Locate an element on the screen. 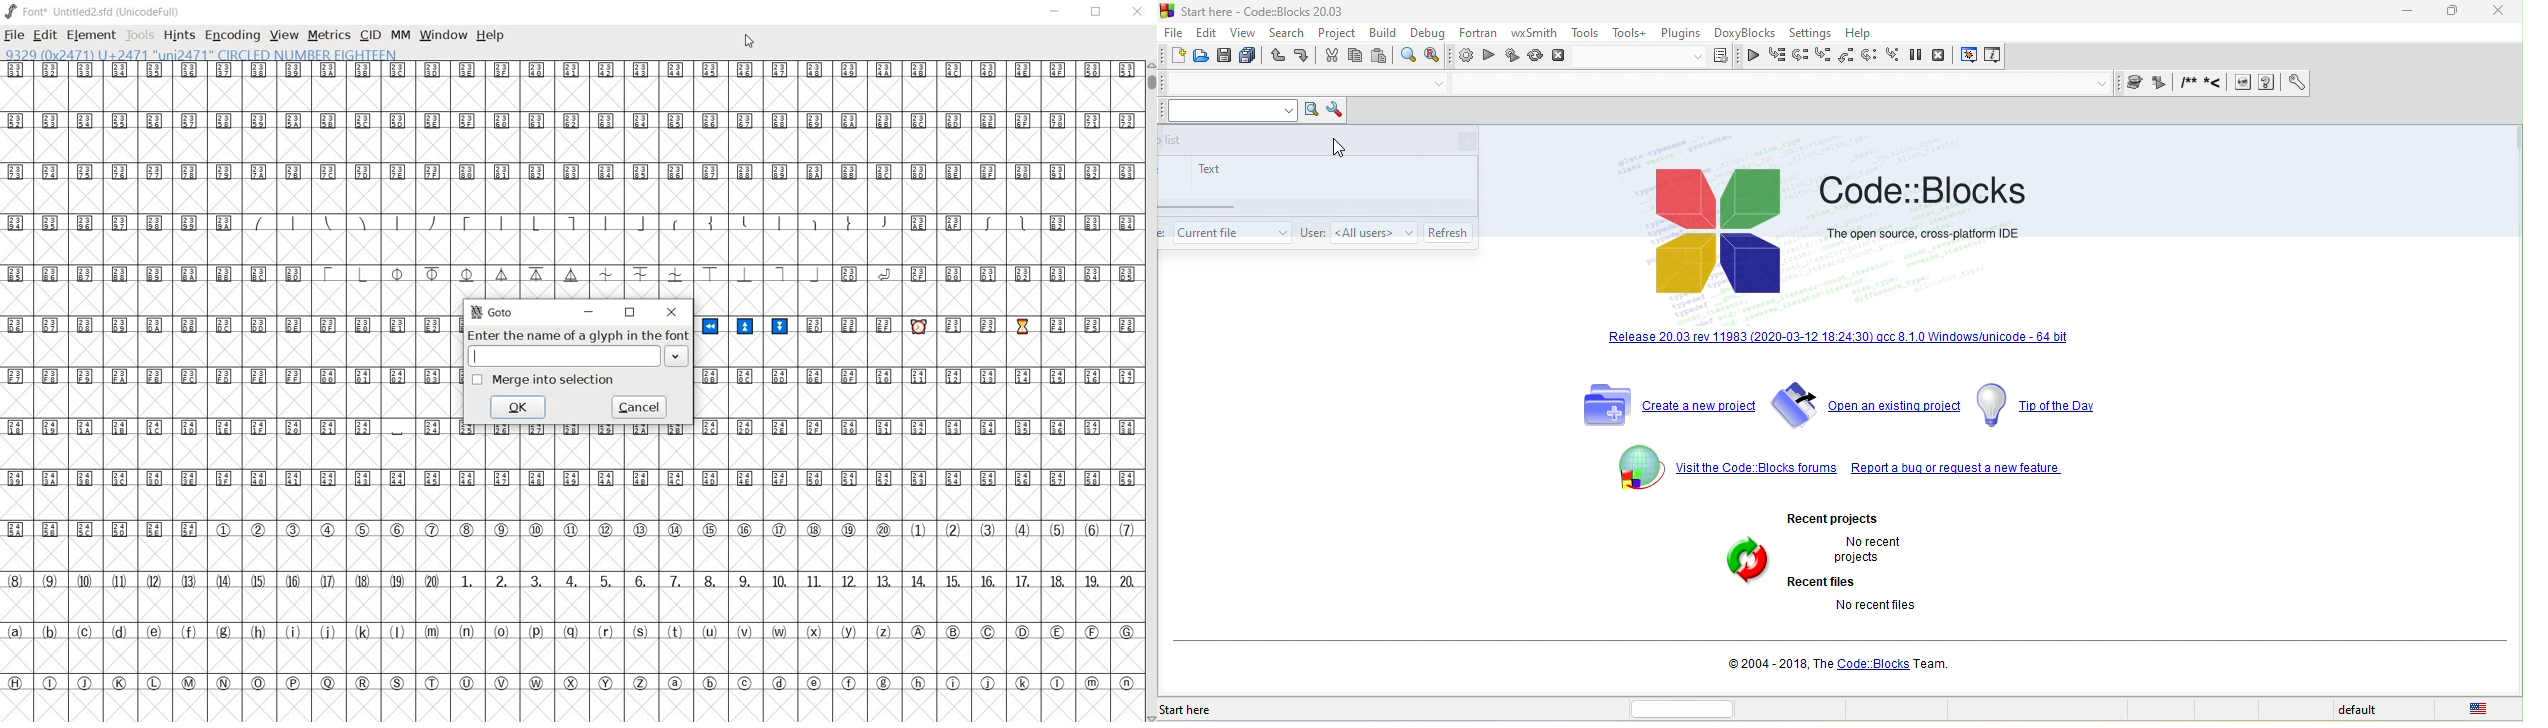 Image resolution: width=2548 pixels, height=728 pixels. stop debugger is located at coordinates (1945, 57).